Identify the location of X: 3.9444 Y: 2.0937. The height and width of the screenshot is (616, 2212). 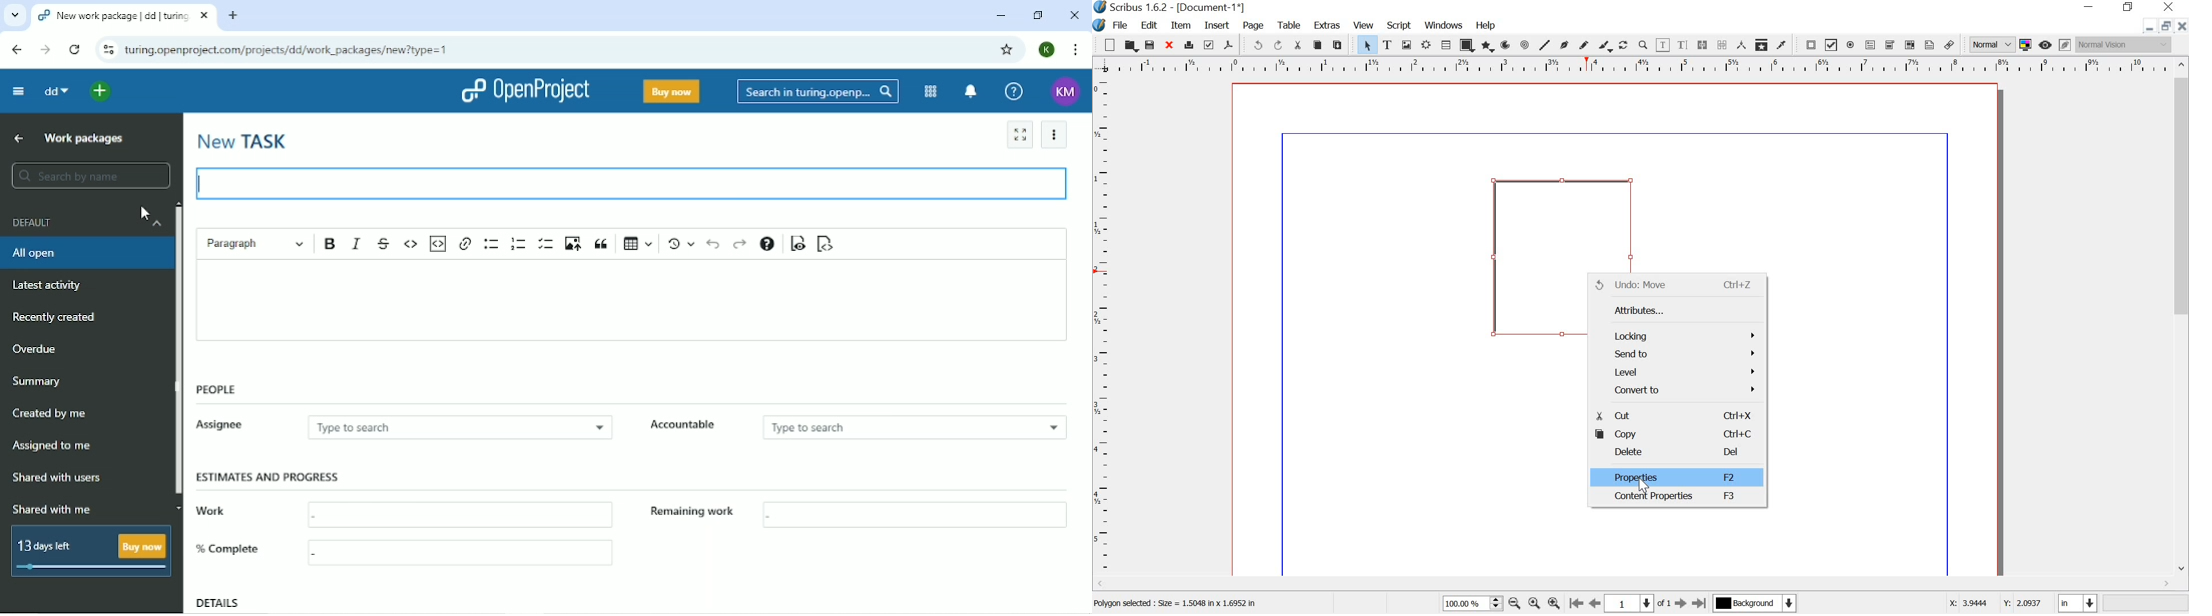
(1996, 605).